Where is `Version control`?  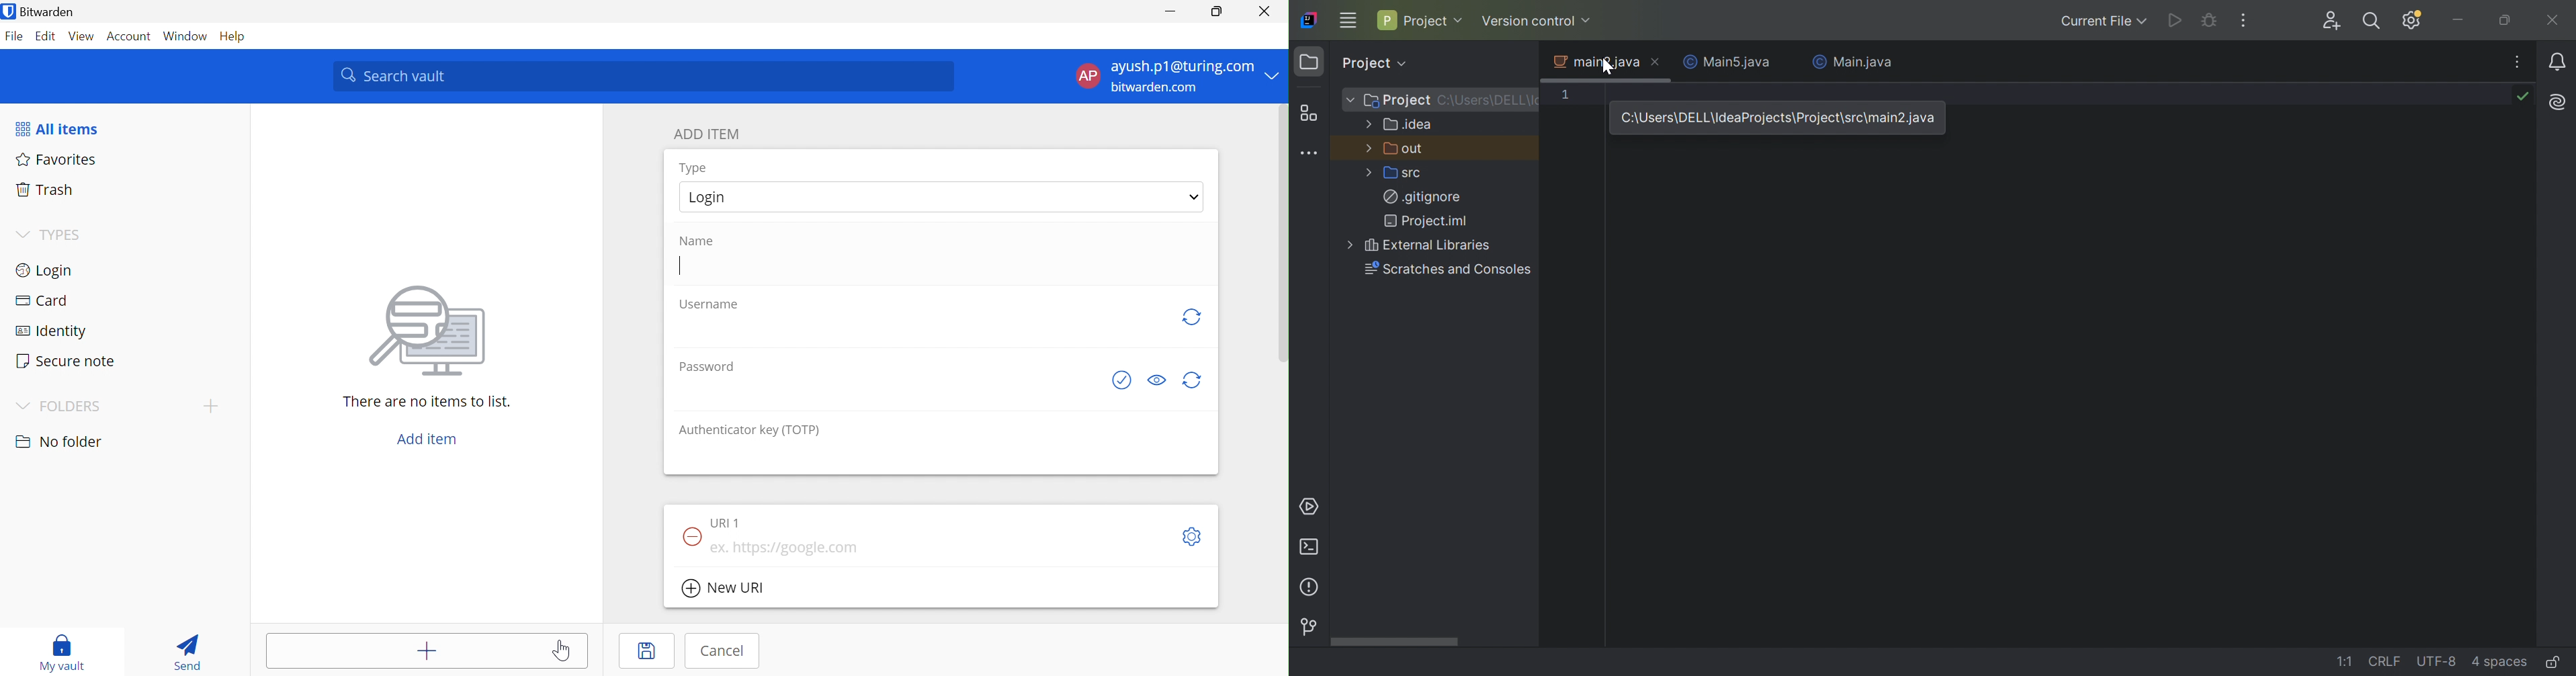
Version control is located at coordinates (1309, 626).